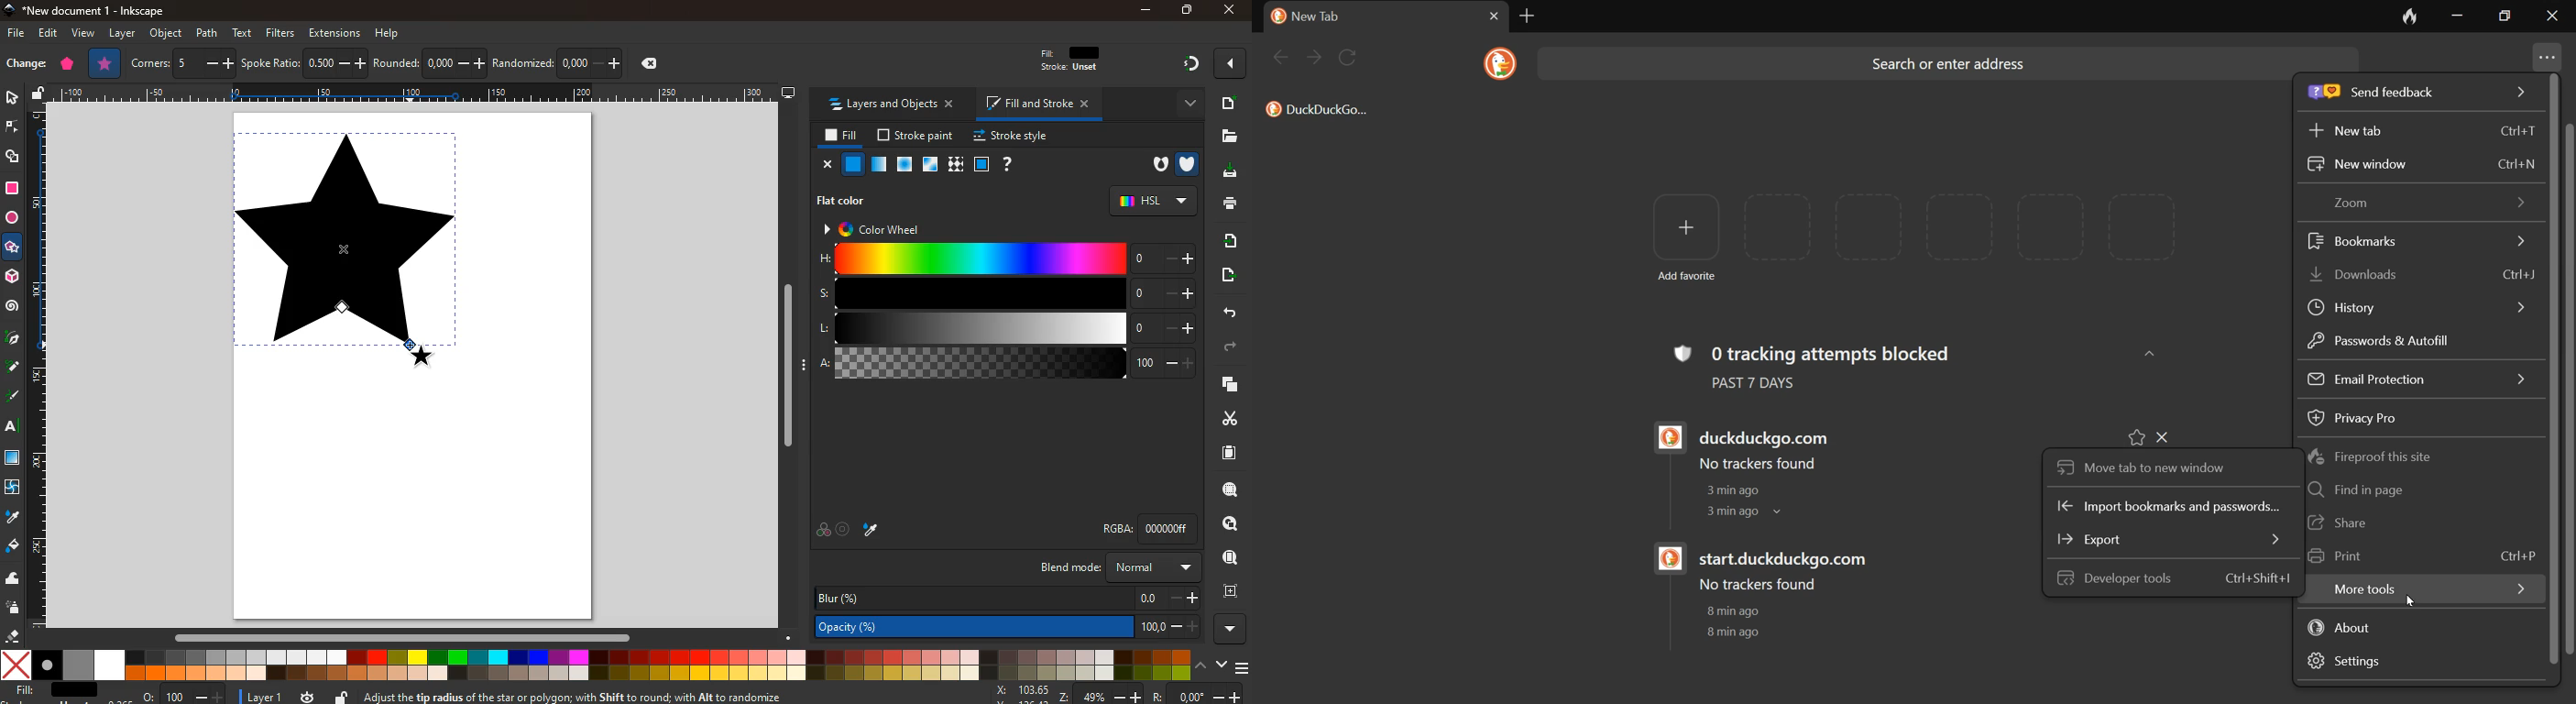 This screenshot has height=728, width=2576. Describe the element at coordinates (2136, 434) in the screenshot. I see `favorites` at that location.